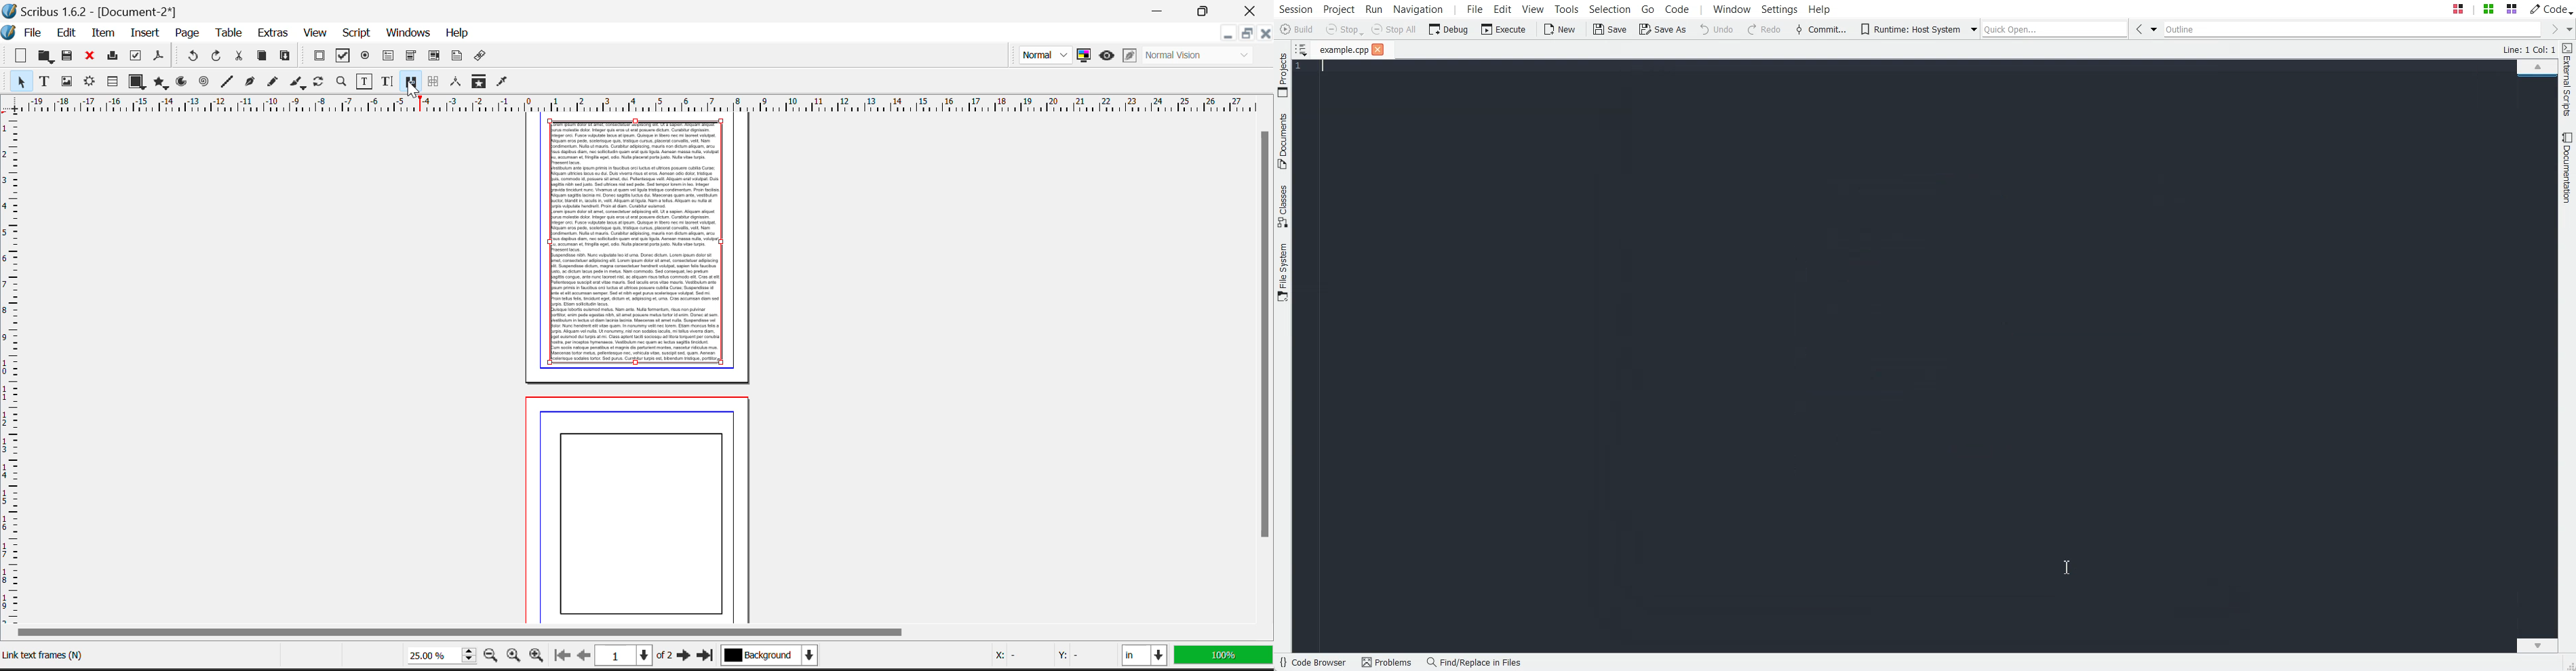 The image size is (2576, 672). What do you see at coordinates (17, 56) in the screenshot?
I see `New` at bounding box center [17, 56].